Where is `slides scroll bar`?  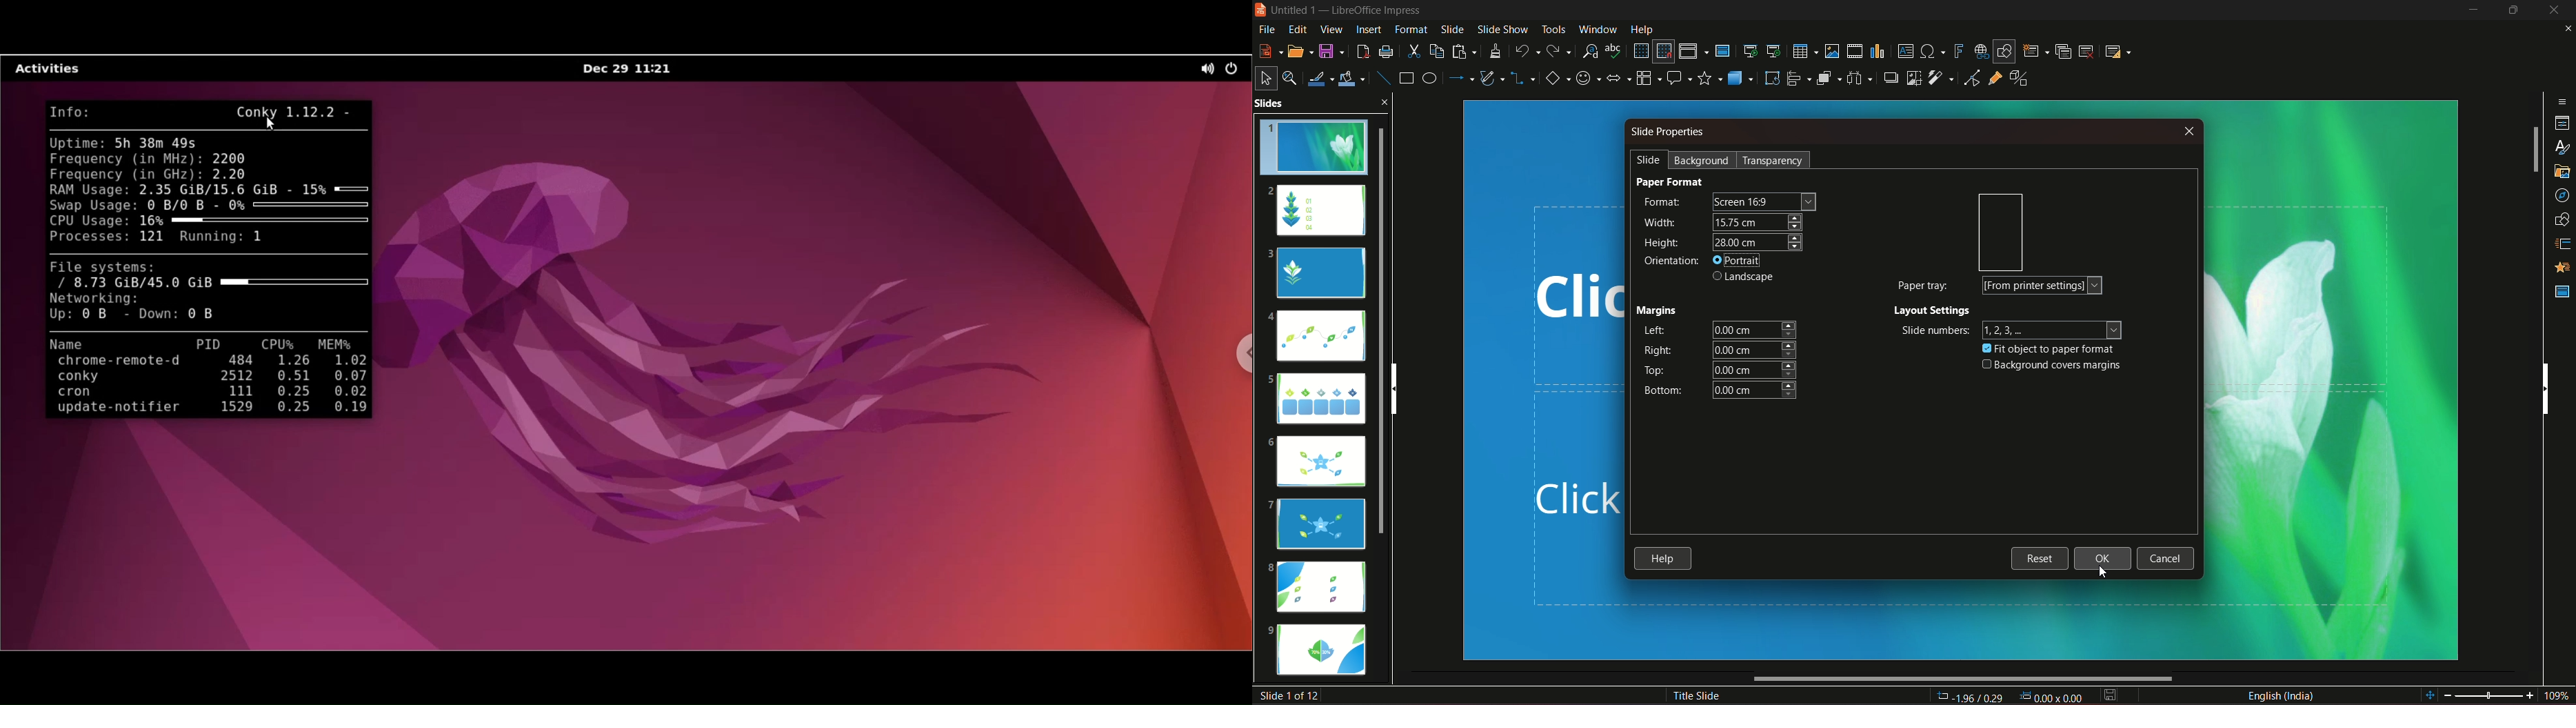
slides scroll bar is located at coordinates (1387, 329).